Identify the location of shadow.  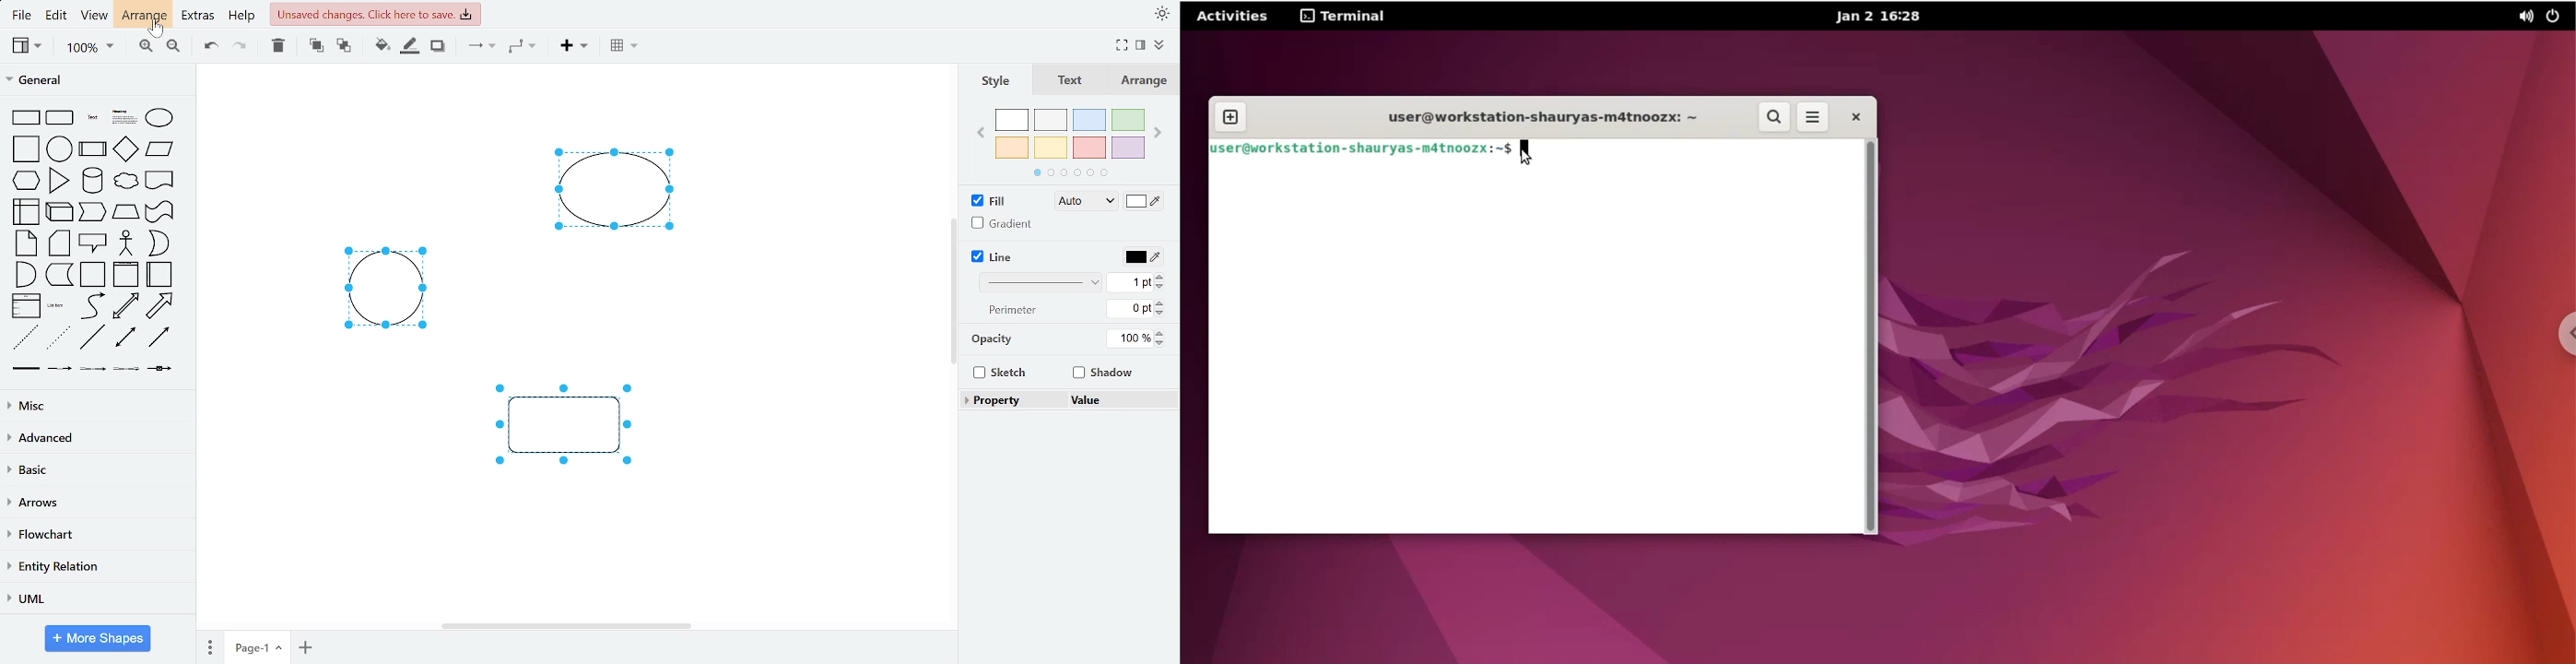
(437, 47).